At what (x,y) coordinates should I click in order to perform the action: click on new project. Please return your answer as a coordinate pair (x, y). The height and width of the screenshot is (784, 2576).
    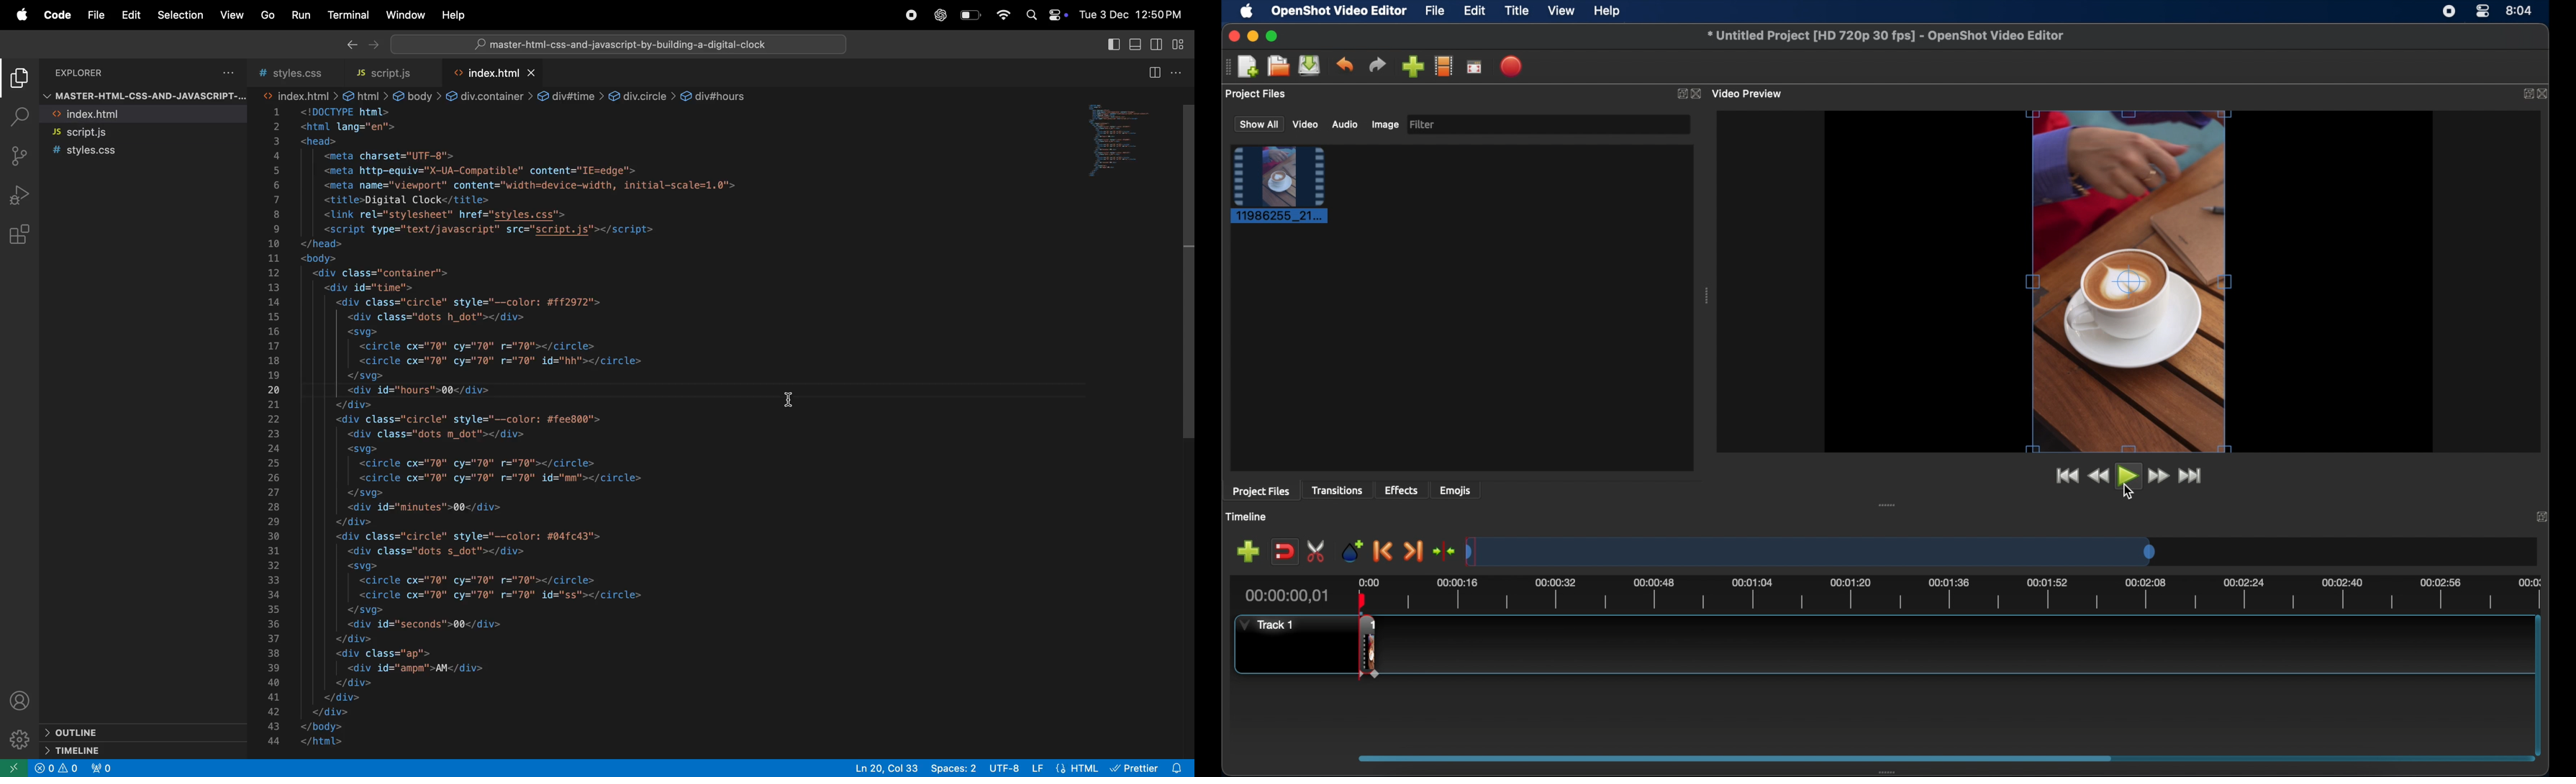
    Looking at the image, I should click on (1249, 65).